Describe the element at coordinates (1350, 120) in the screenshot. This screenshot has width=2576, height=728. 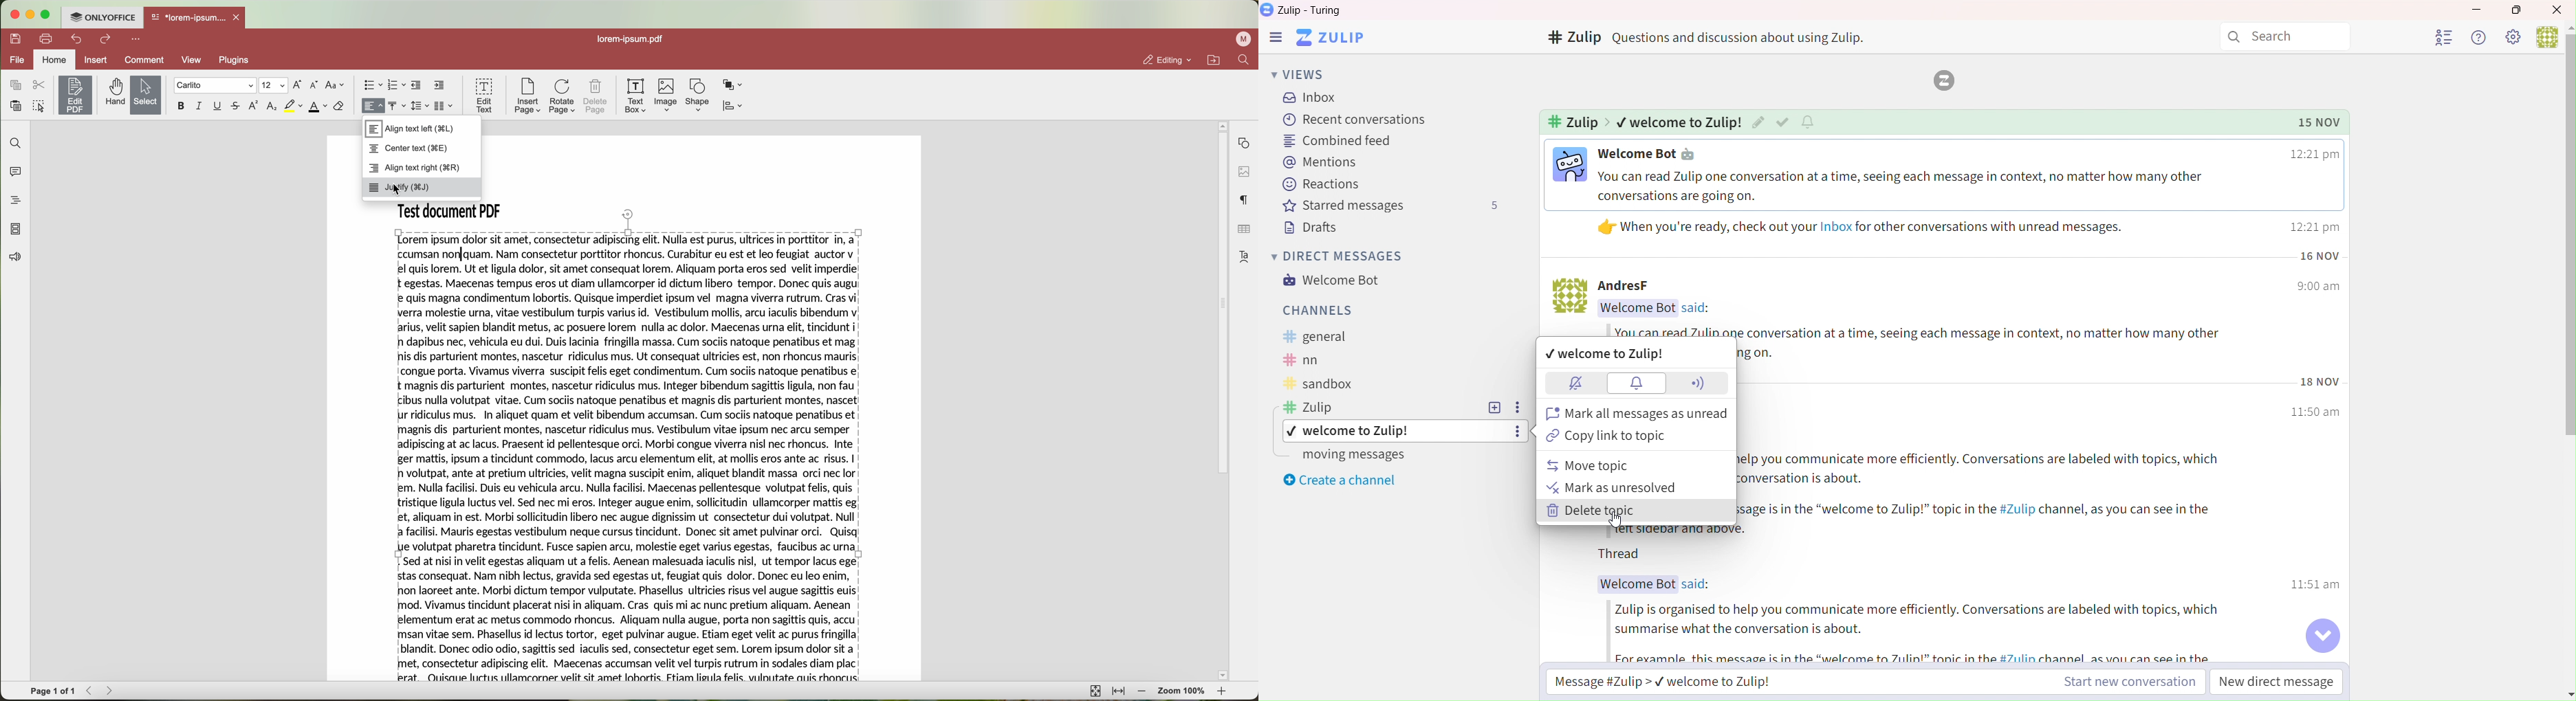
I see `Recent Conversation` at that location.